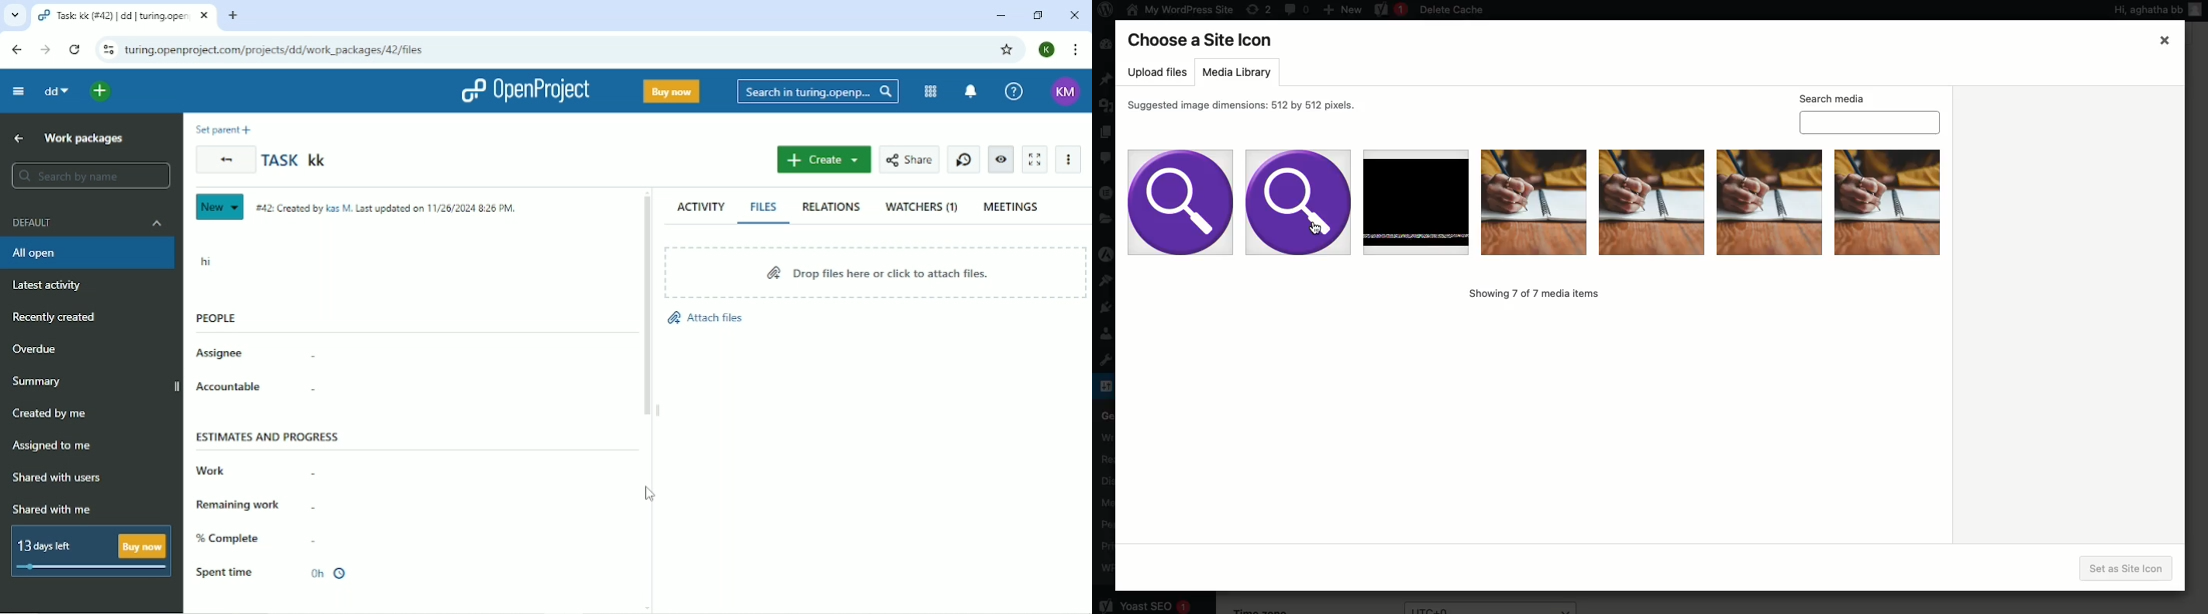 The image size is (2212, 616). Describe the element at coordinates (1107, 256) in the screenshot. I see `Astra` at that location.